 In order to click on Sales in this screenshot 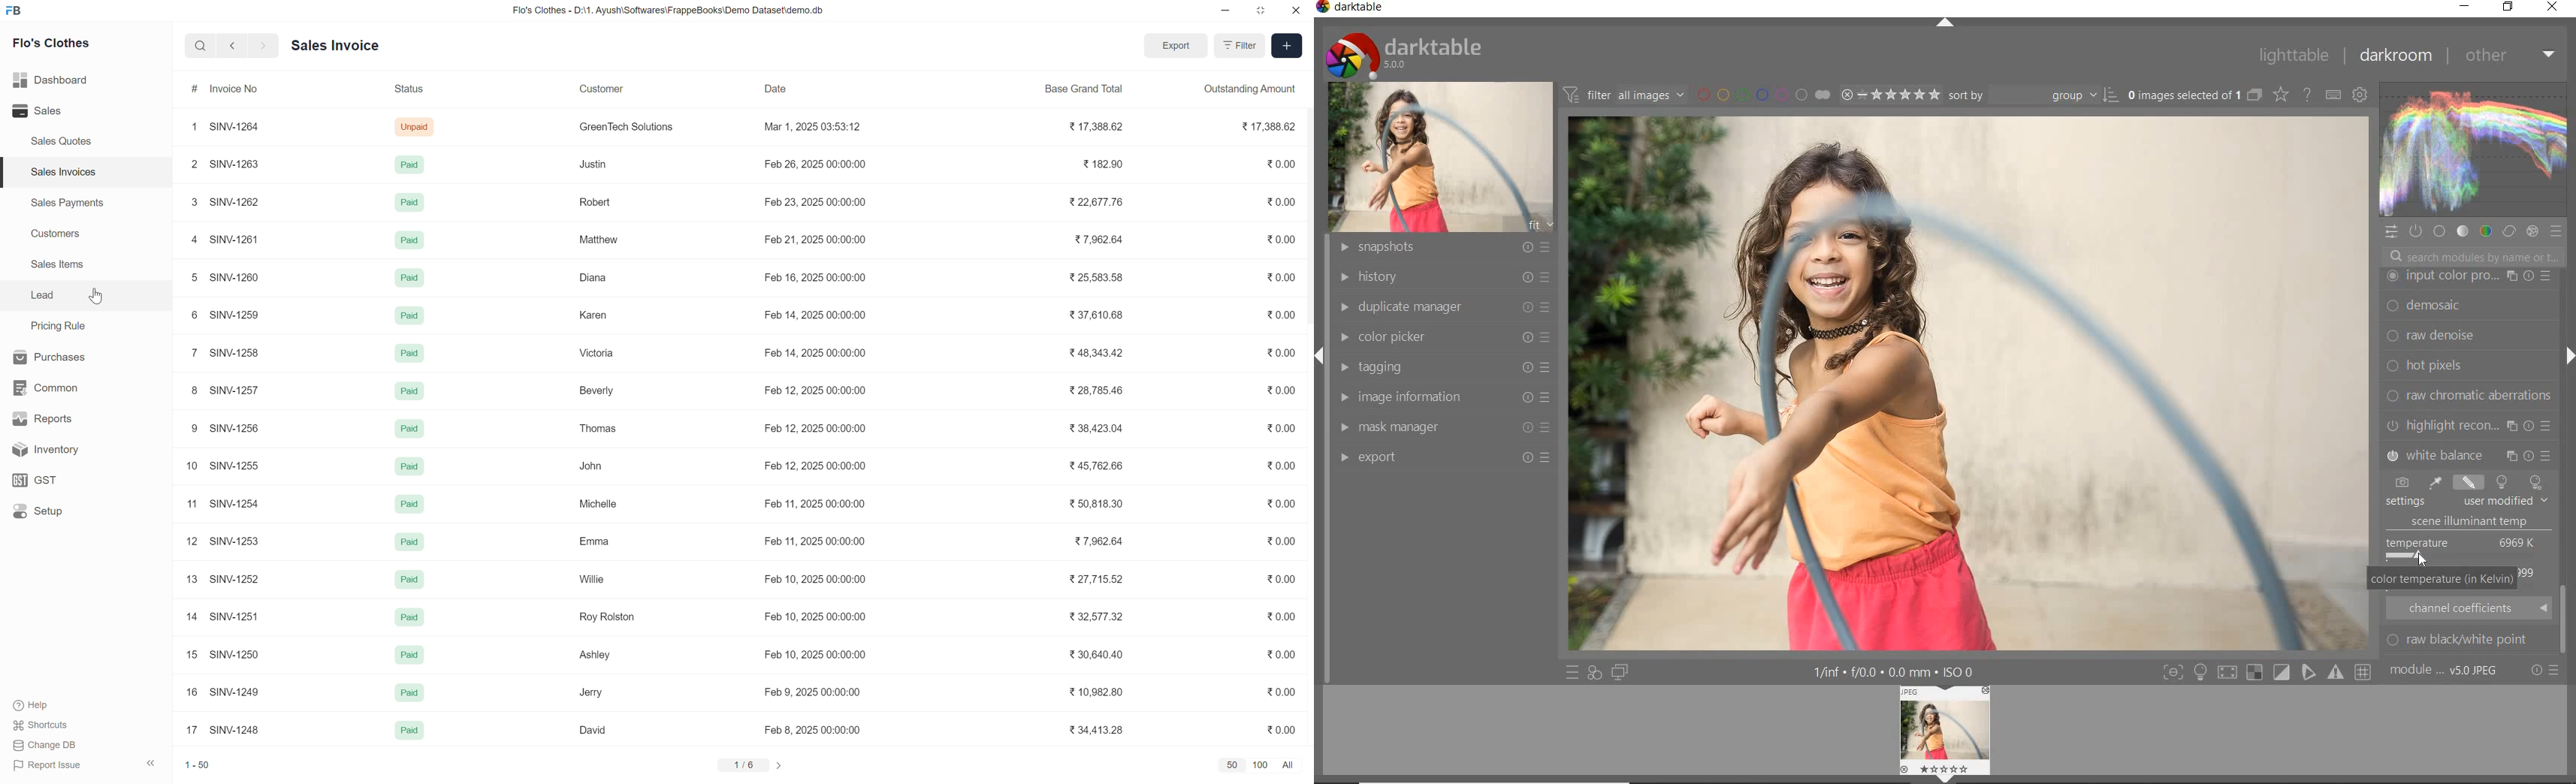, I will do `click(37, 111)`.